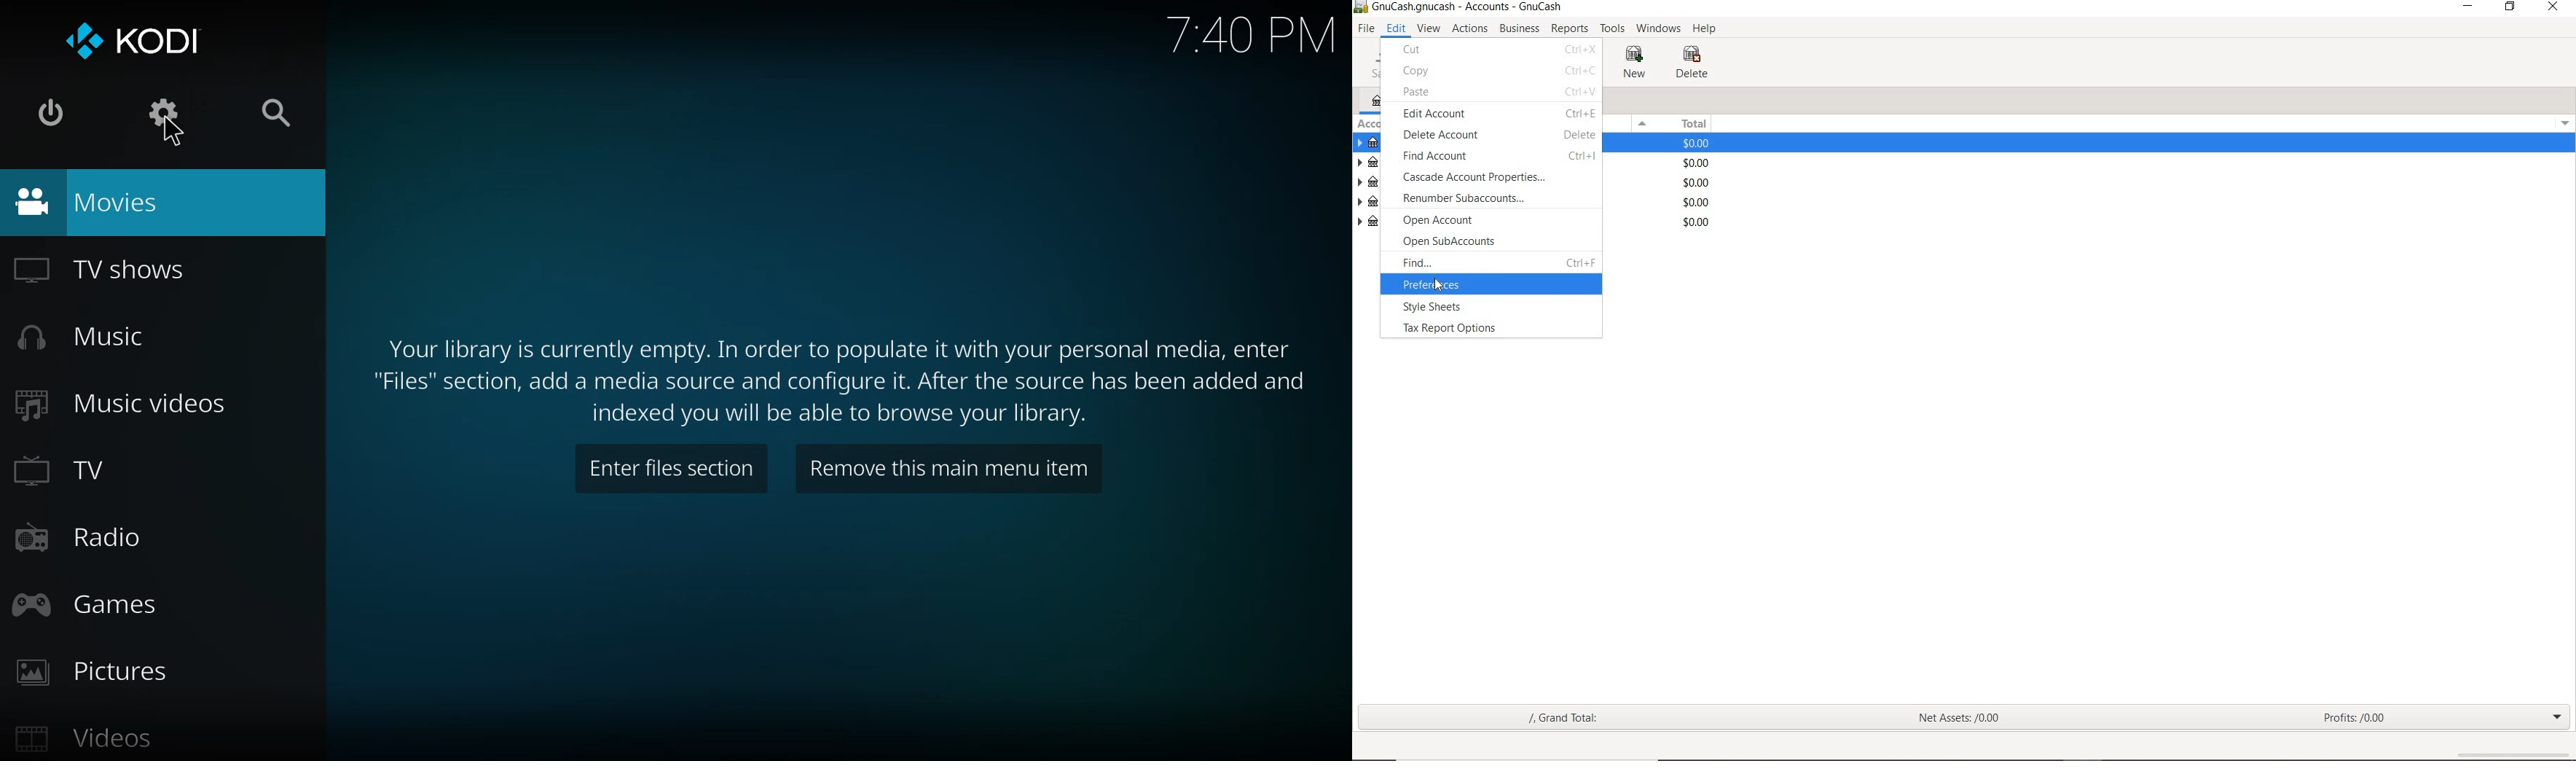  What do you see at coordinates (1698, 144) in the screenshot?
I see `$0.00` at bounding box center [1698, 144].